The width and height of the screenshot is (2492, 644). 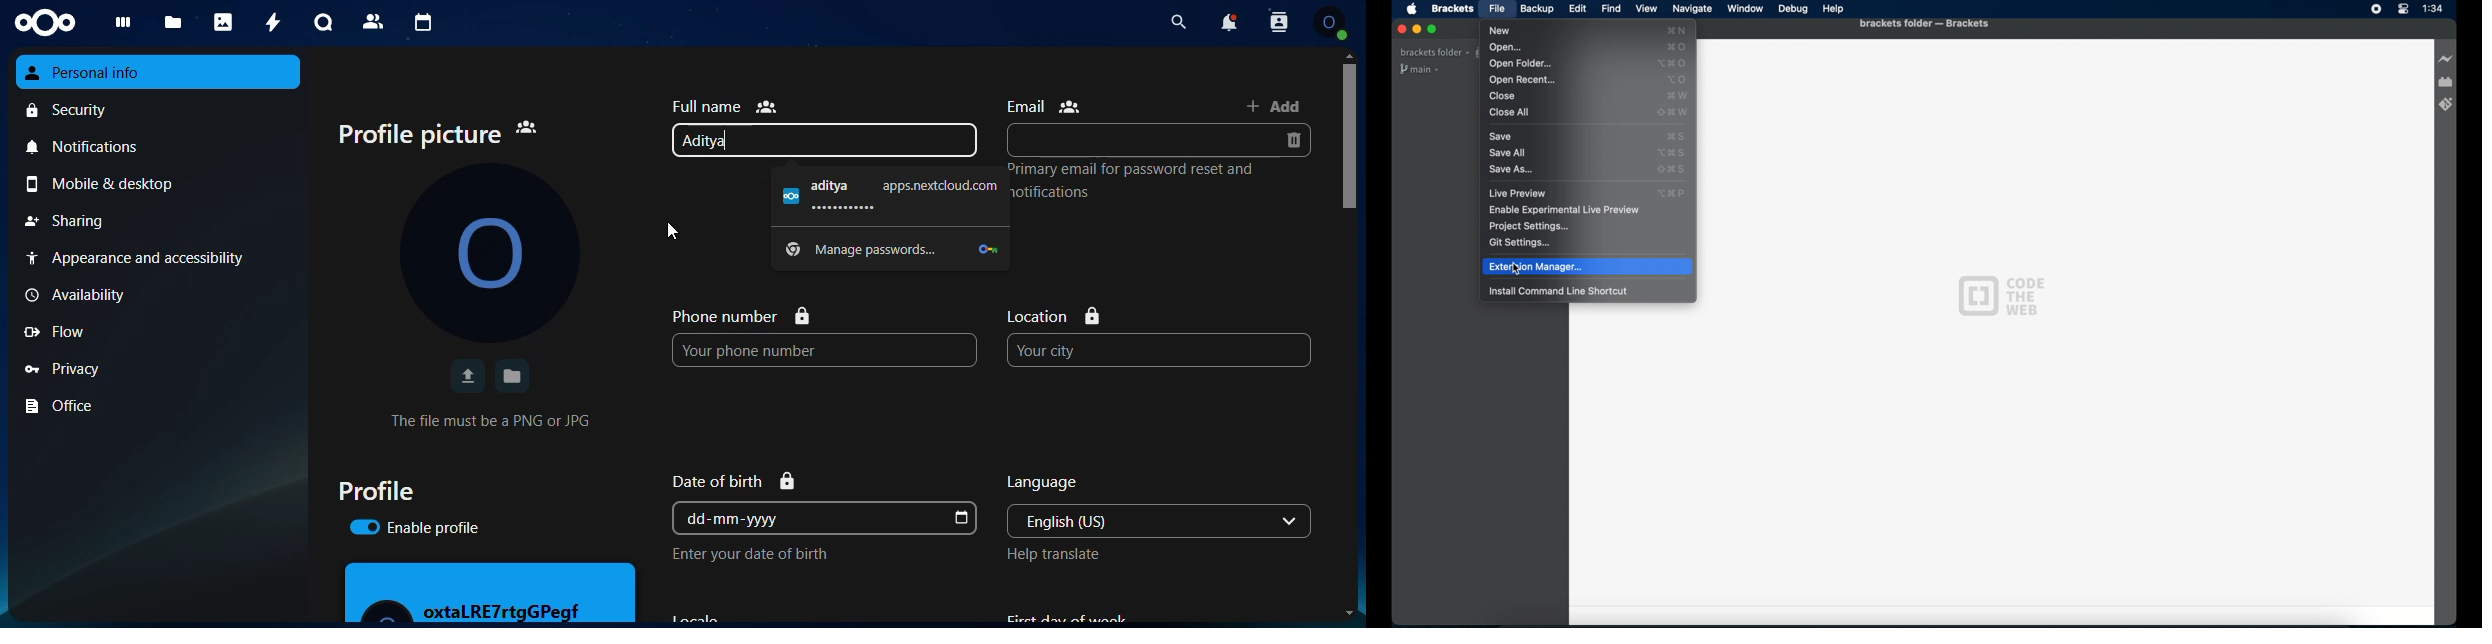 What do you see at coordinates (1677, 137) in the screenshot?
I see `save shortcut` at bounding box center [1677, 137].